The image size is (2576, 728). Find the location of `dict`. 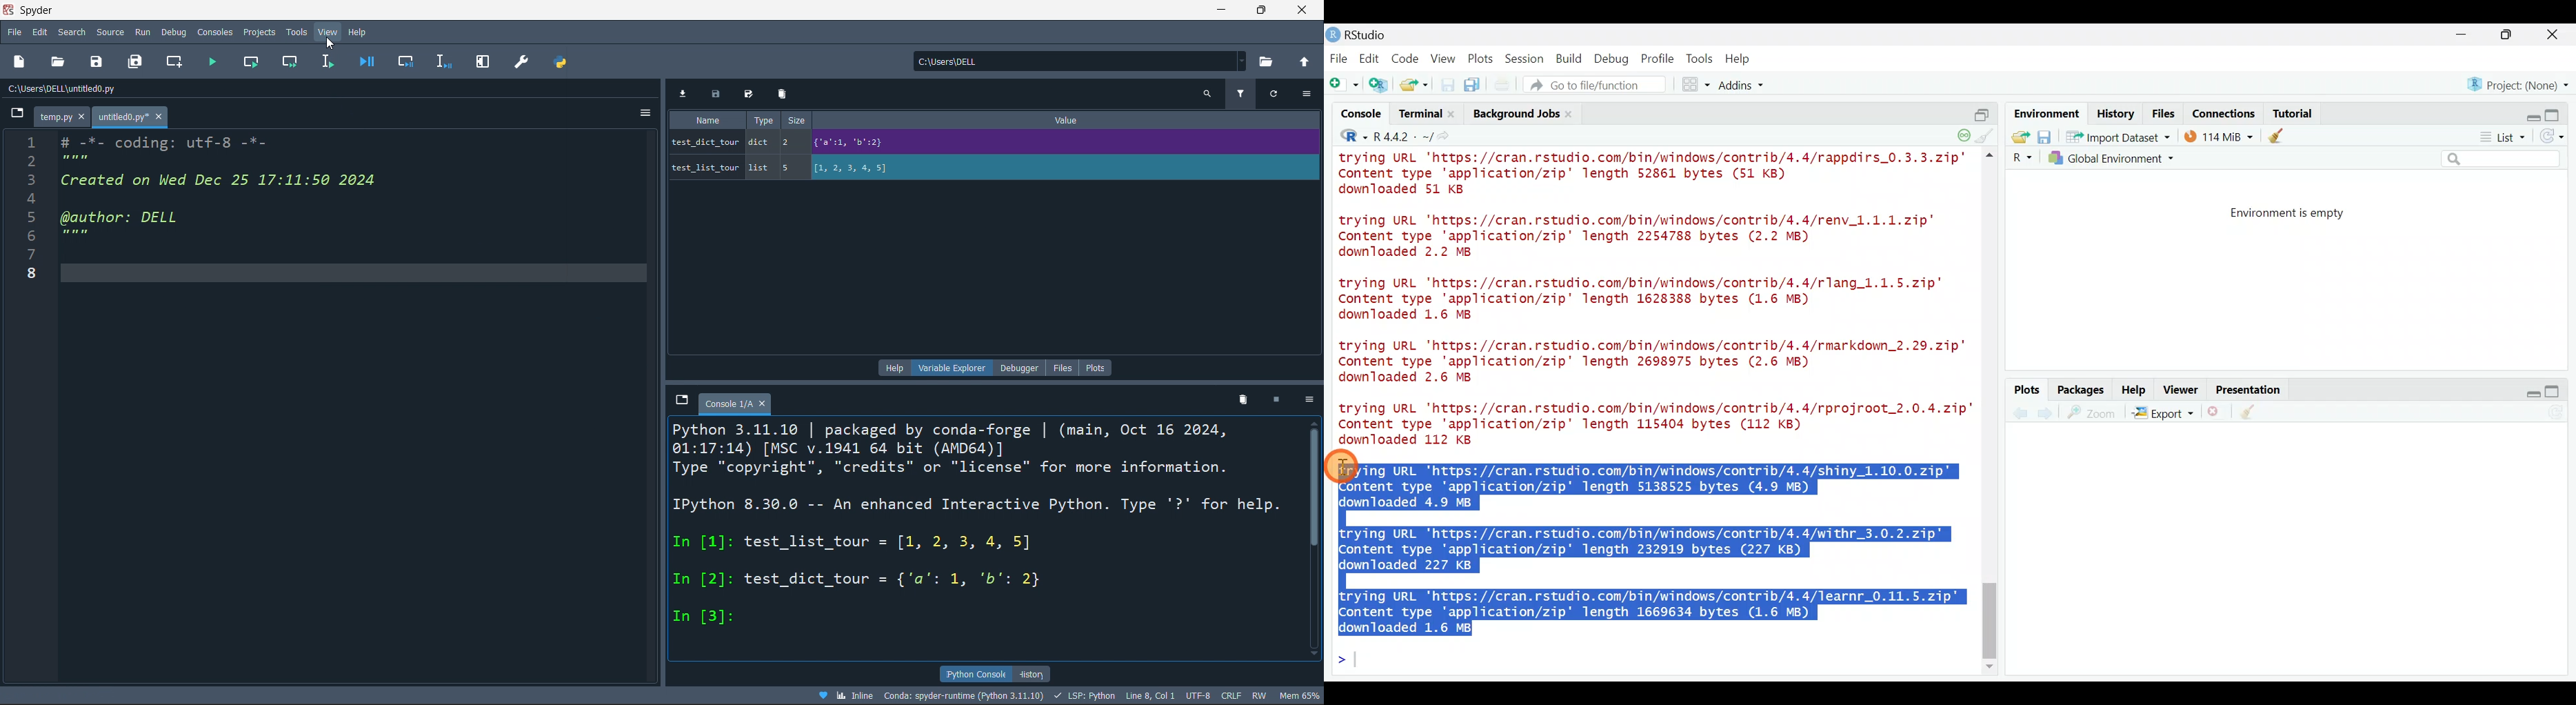

dict is located at coordinates (761, 143).